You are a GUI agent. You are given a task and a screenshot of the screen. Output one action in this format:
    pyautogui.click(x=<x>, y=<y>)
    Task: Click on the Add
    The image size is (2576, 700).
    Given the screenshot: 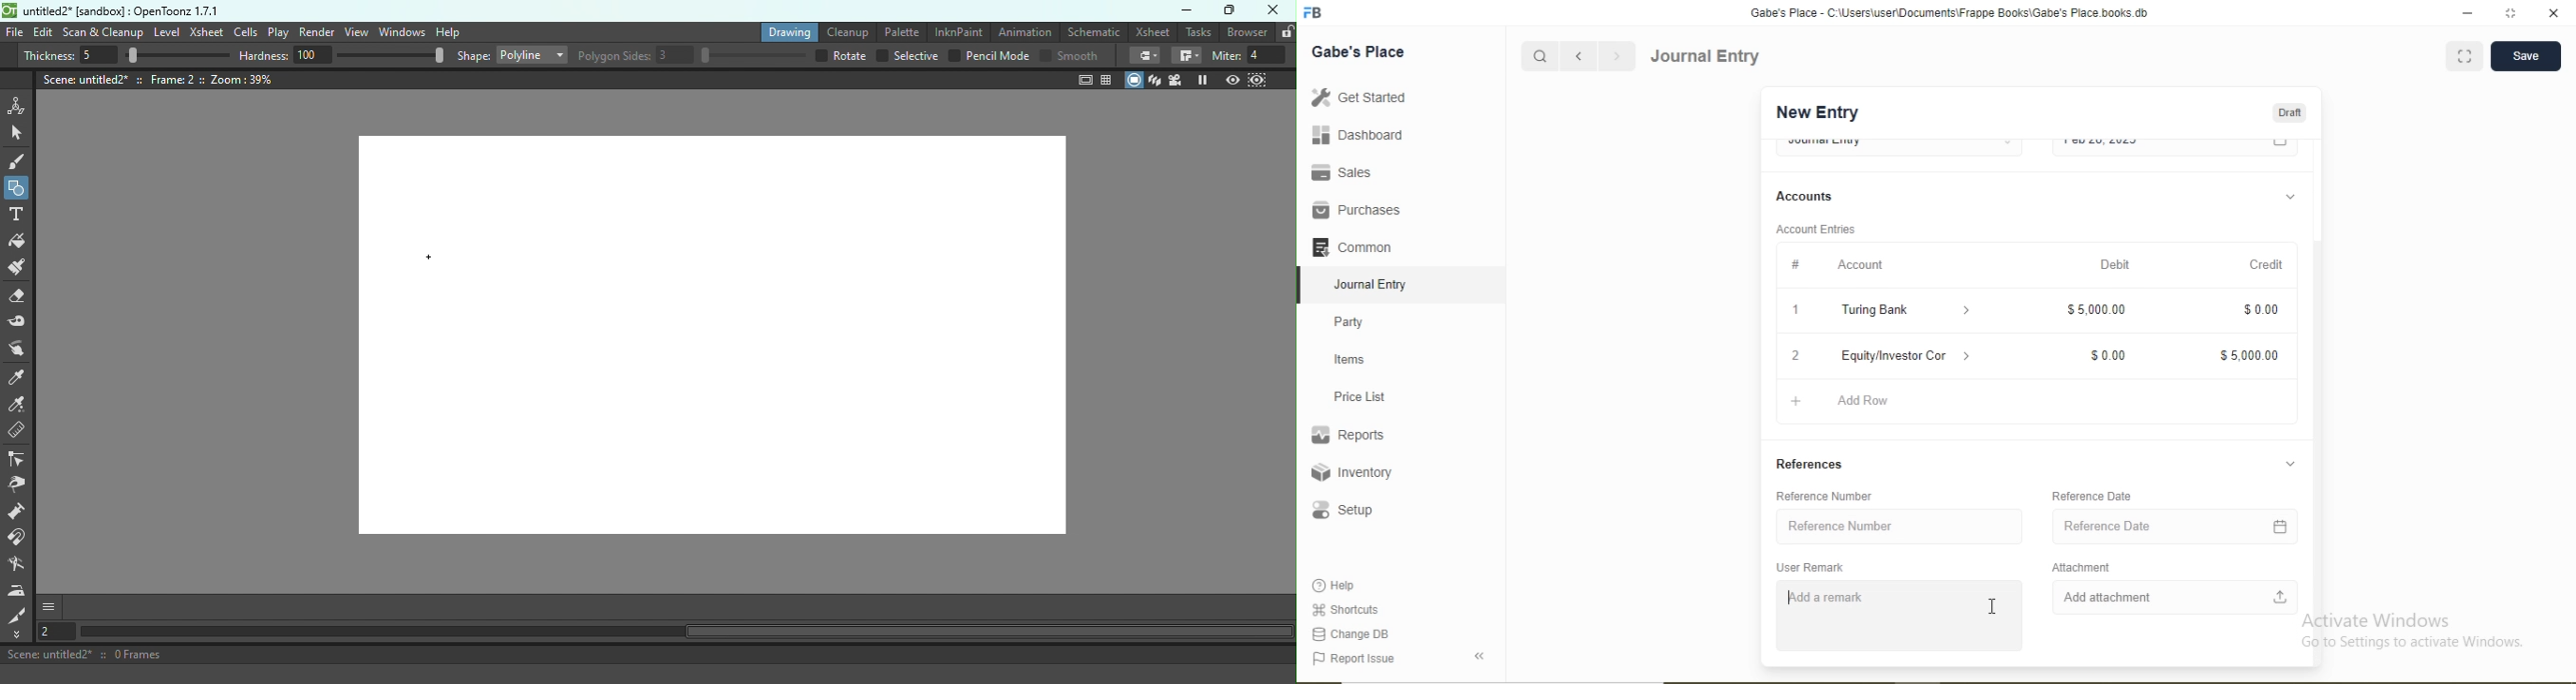 What is the action you would take?
    pyautogui.click(x=1796, y=401)
    